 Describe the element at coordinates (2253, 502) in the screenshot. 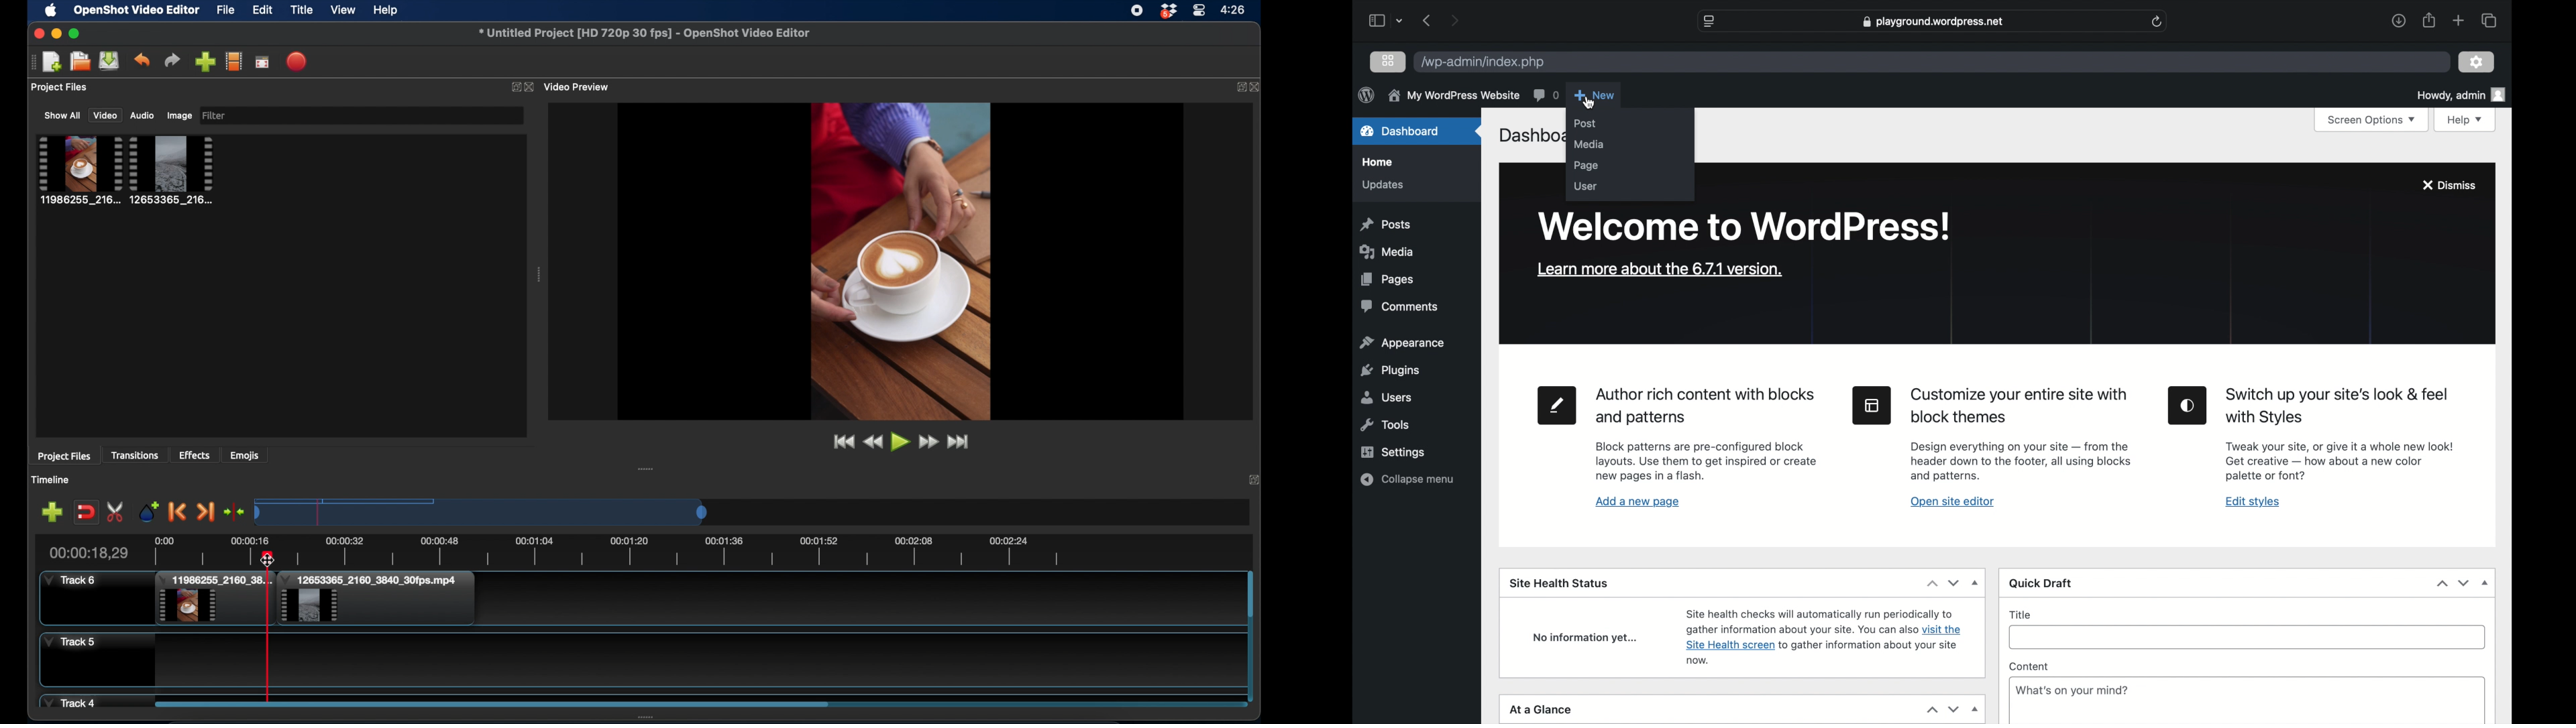

I see `edit styles` at that location.